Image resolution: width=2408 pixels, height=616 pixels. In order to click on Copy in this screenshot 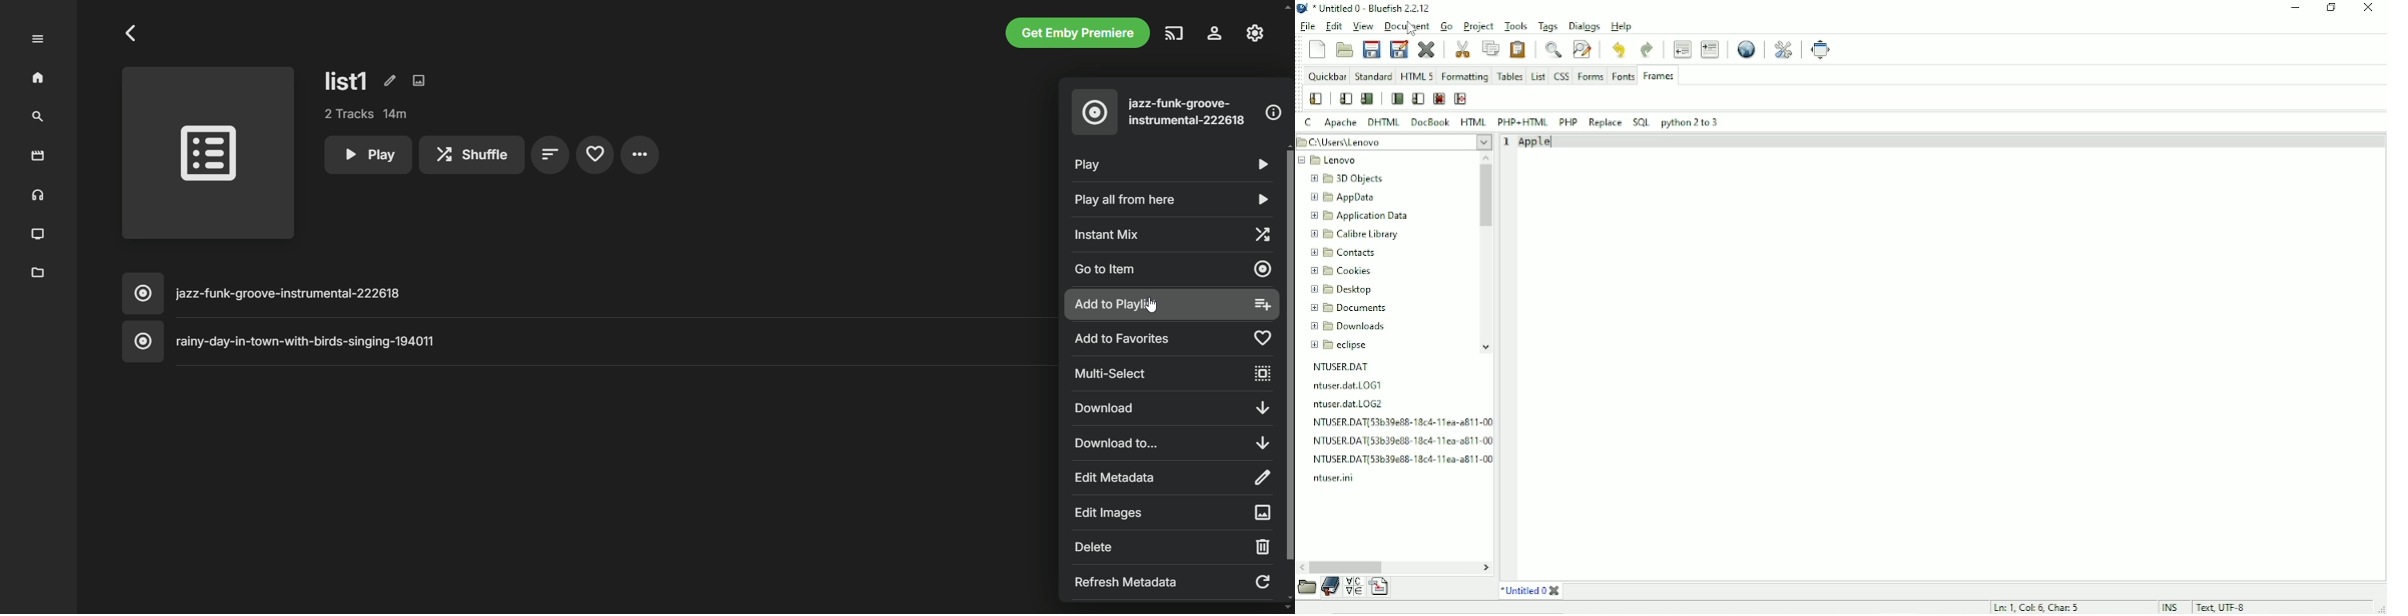, I will do `click(1490, 48)`.